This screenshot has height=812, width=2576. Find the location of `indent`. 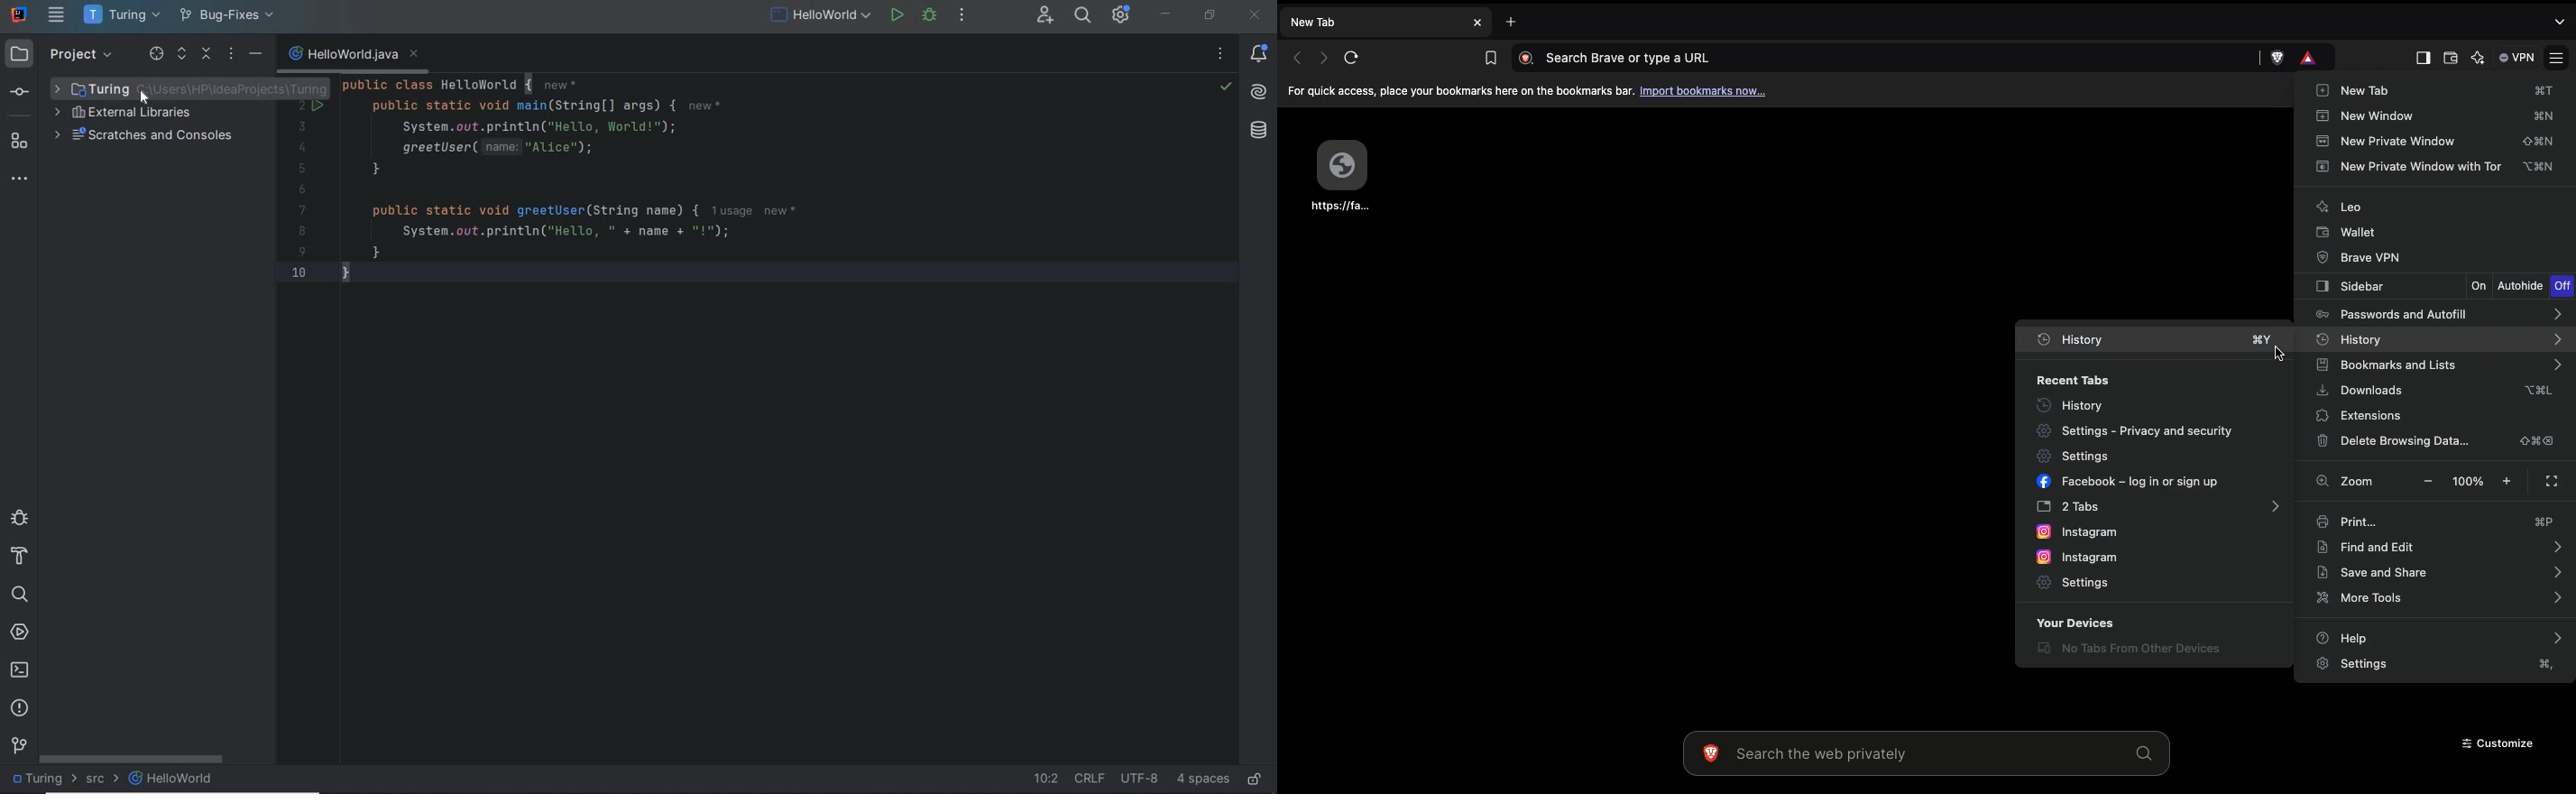

indent is located at coordinates (1203, 780).